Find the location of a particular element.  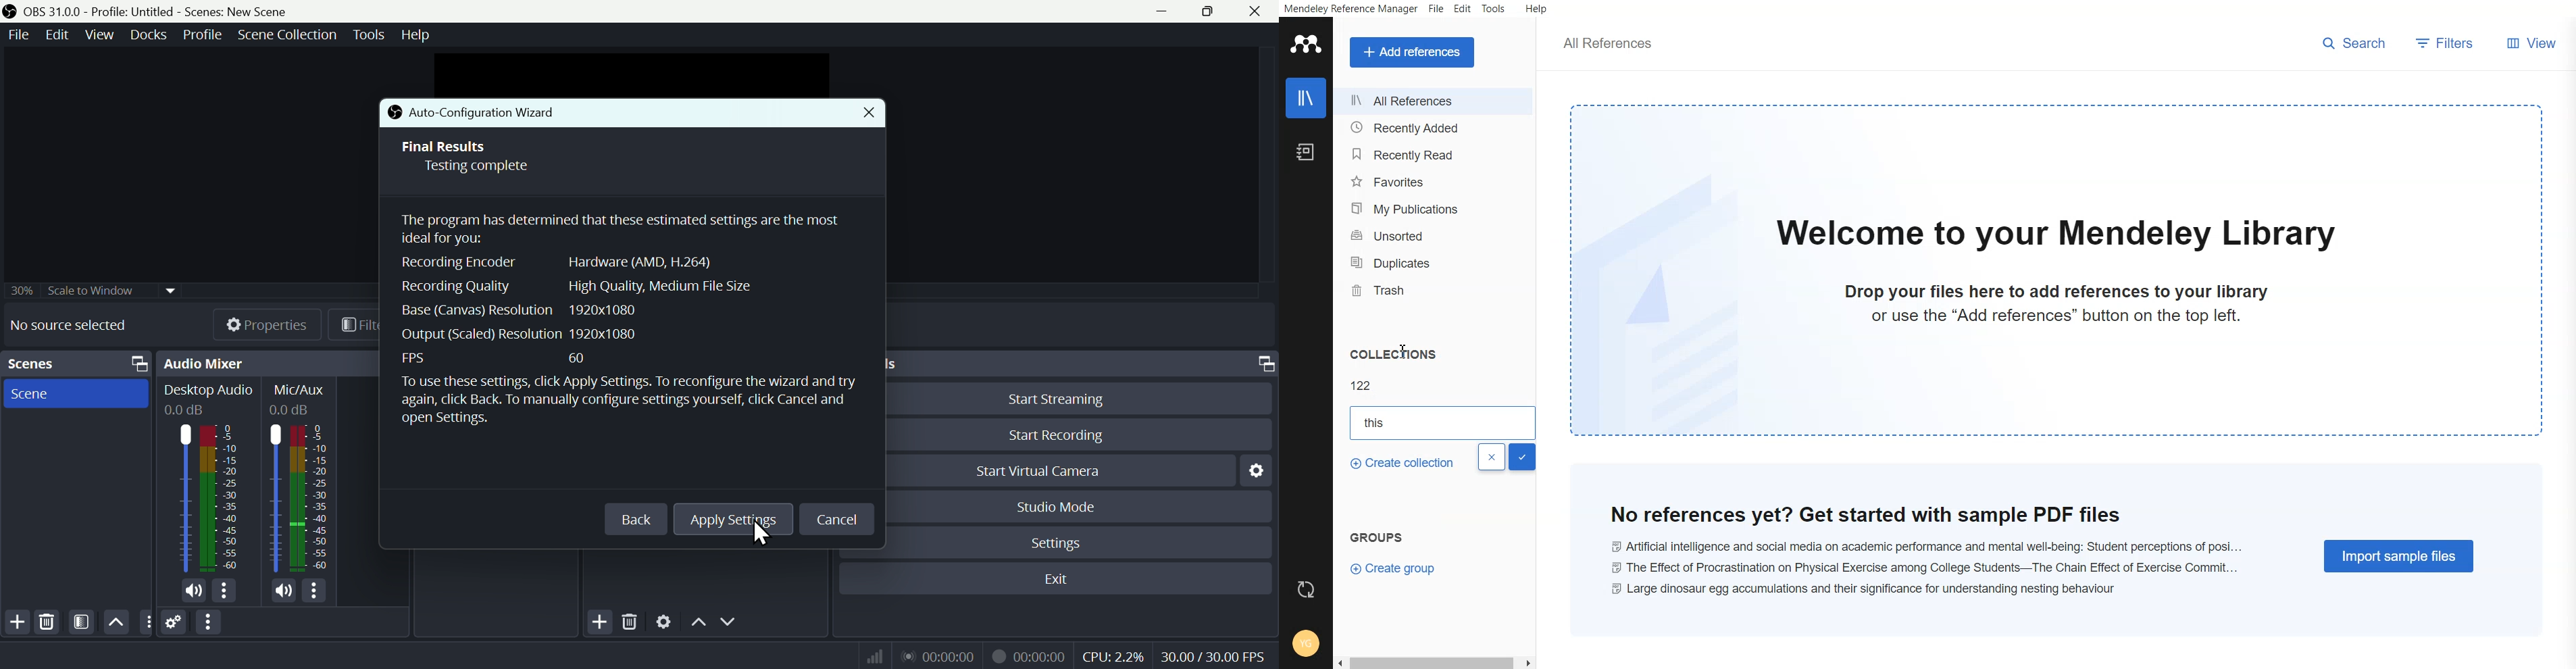

Help is located at coordinates (1536, 8).